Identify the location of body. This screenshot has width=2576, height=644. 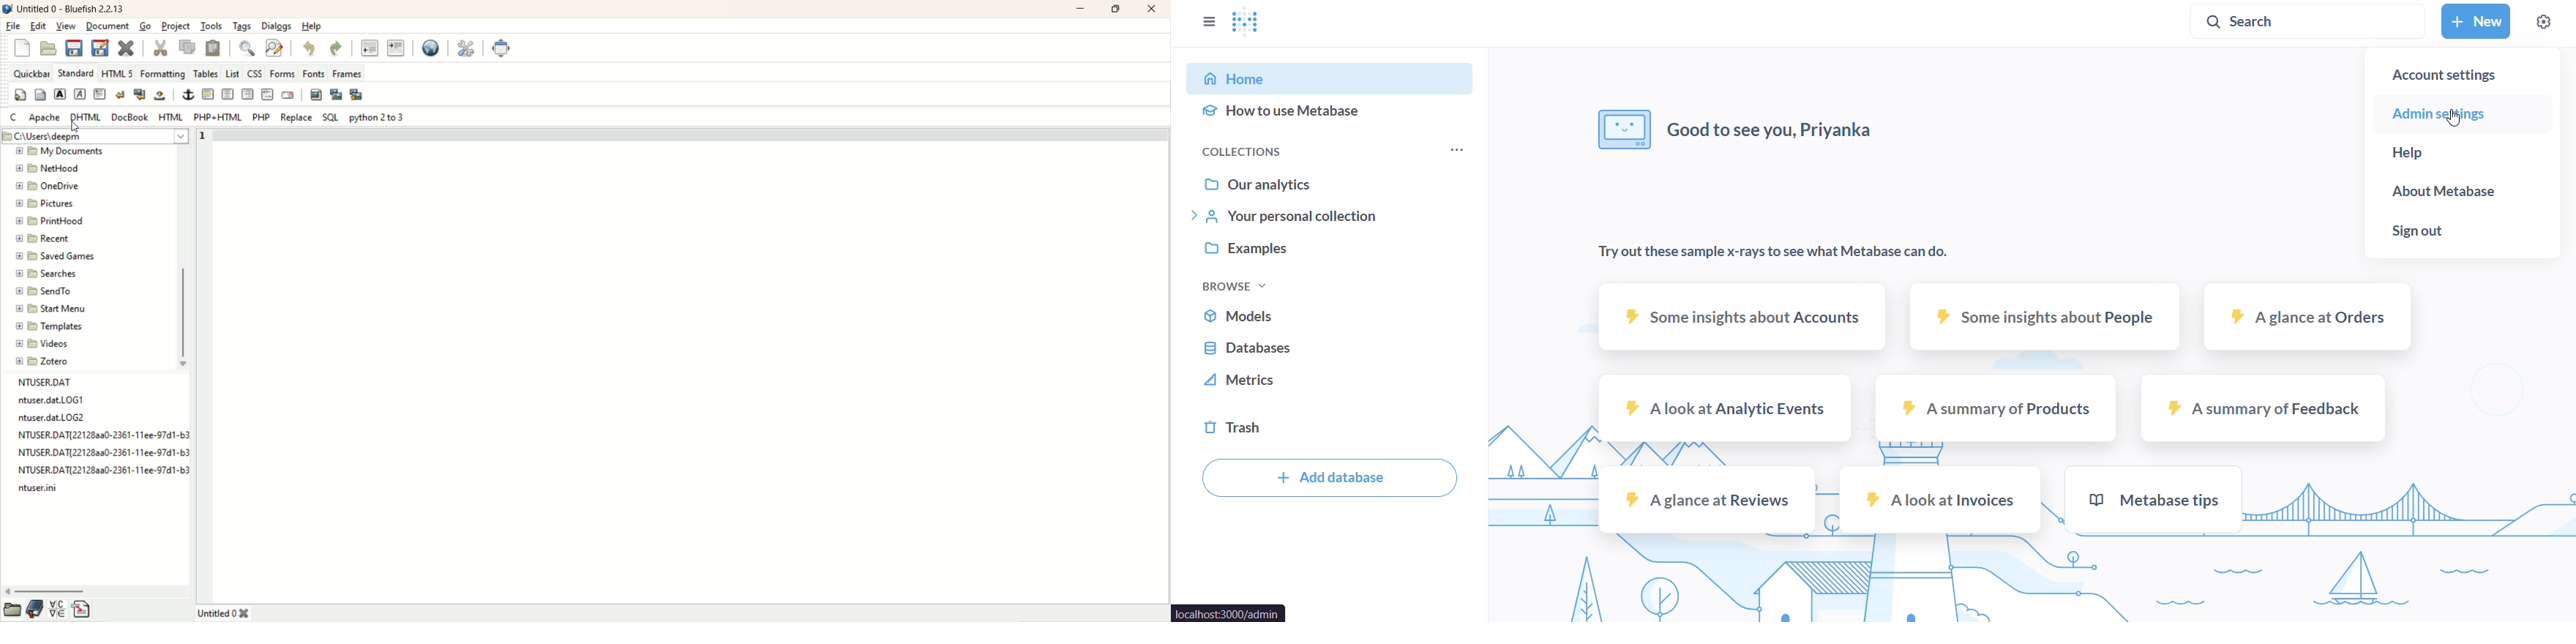
(40, 95).